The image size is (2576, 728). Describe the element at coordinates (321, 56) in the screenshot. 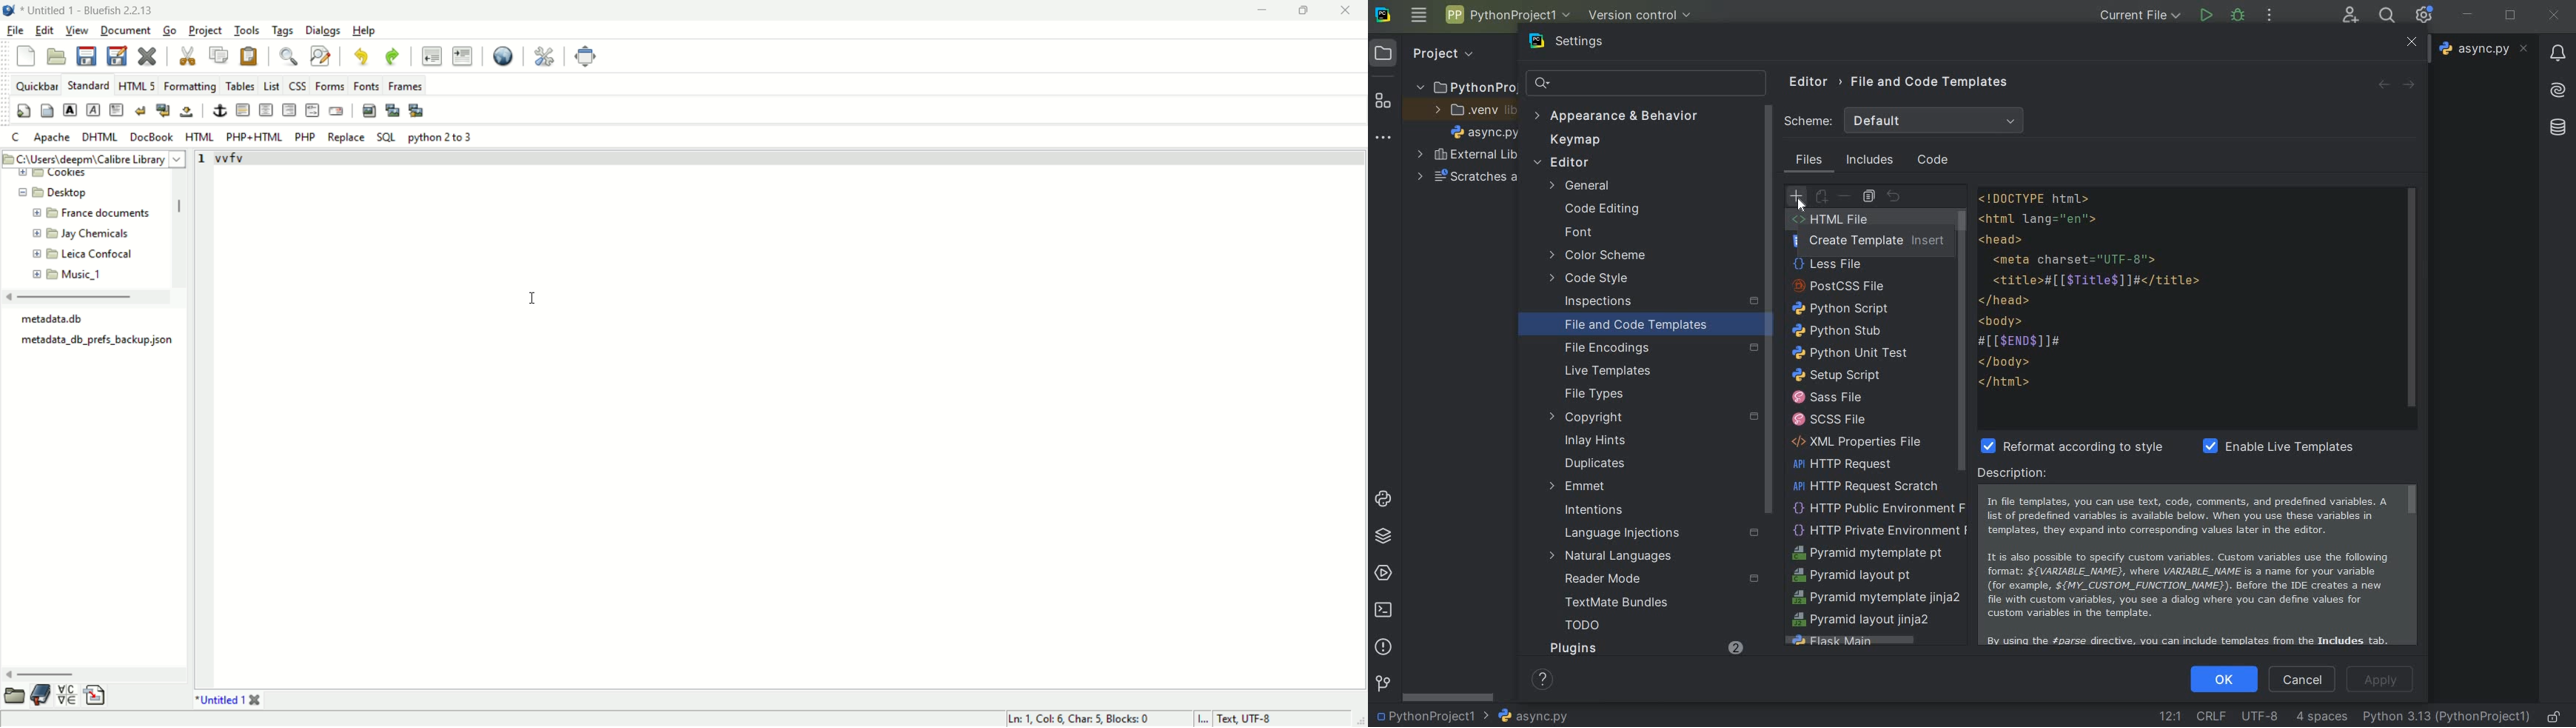

I see `advanced find and replace` at that location.